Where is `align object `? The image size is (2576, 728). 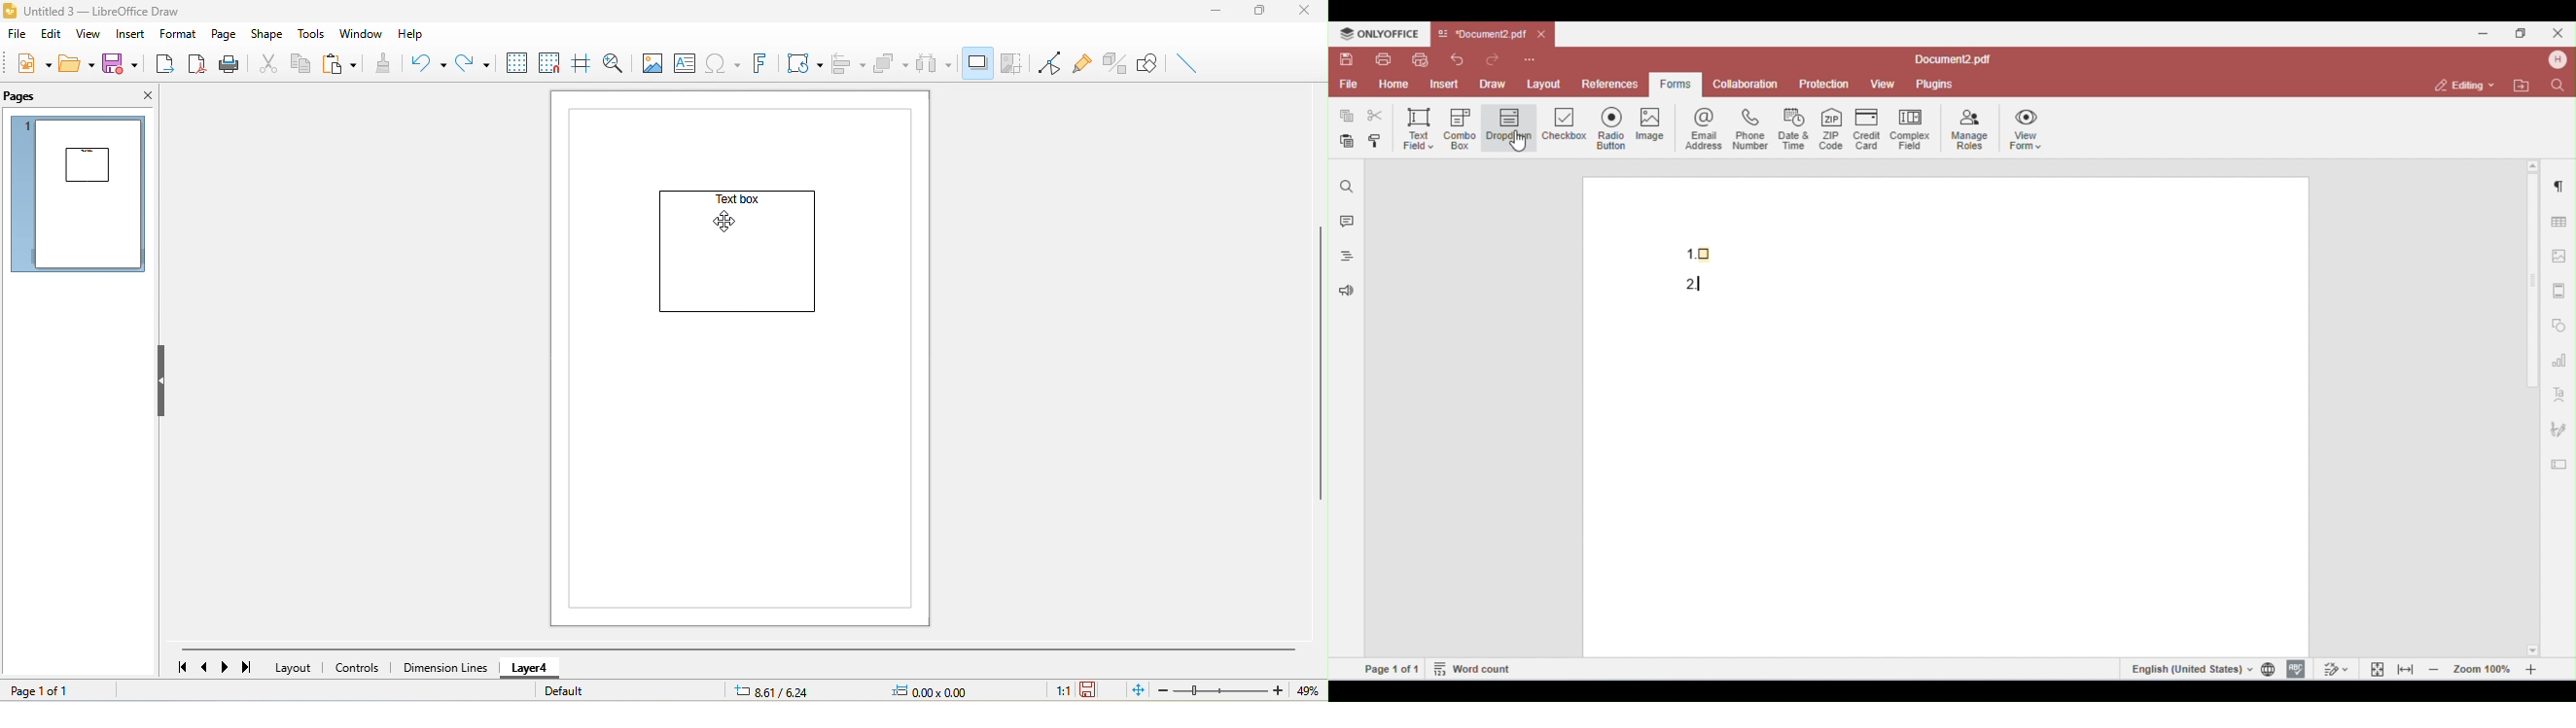
align object  is located at coordinates (849, 61).